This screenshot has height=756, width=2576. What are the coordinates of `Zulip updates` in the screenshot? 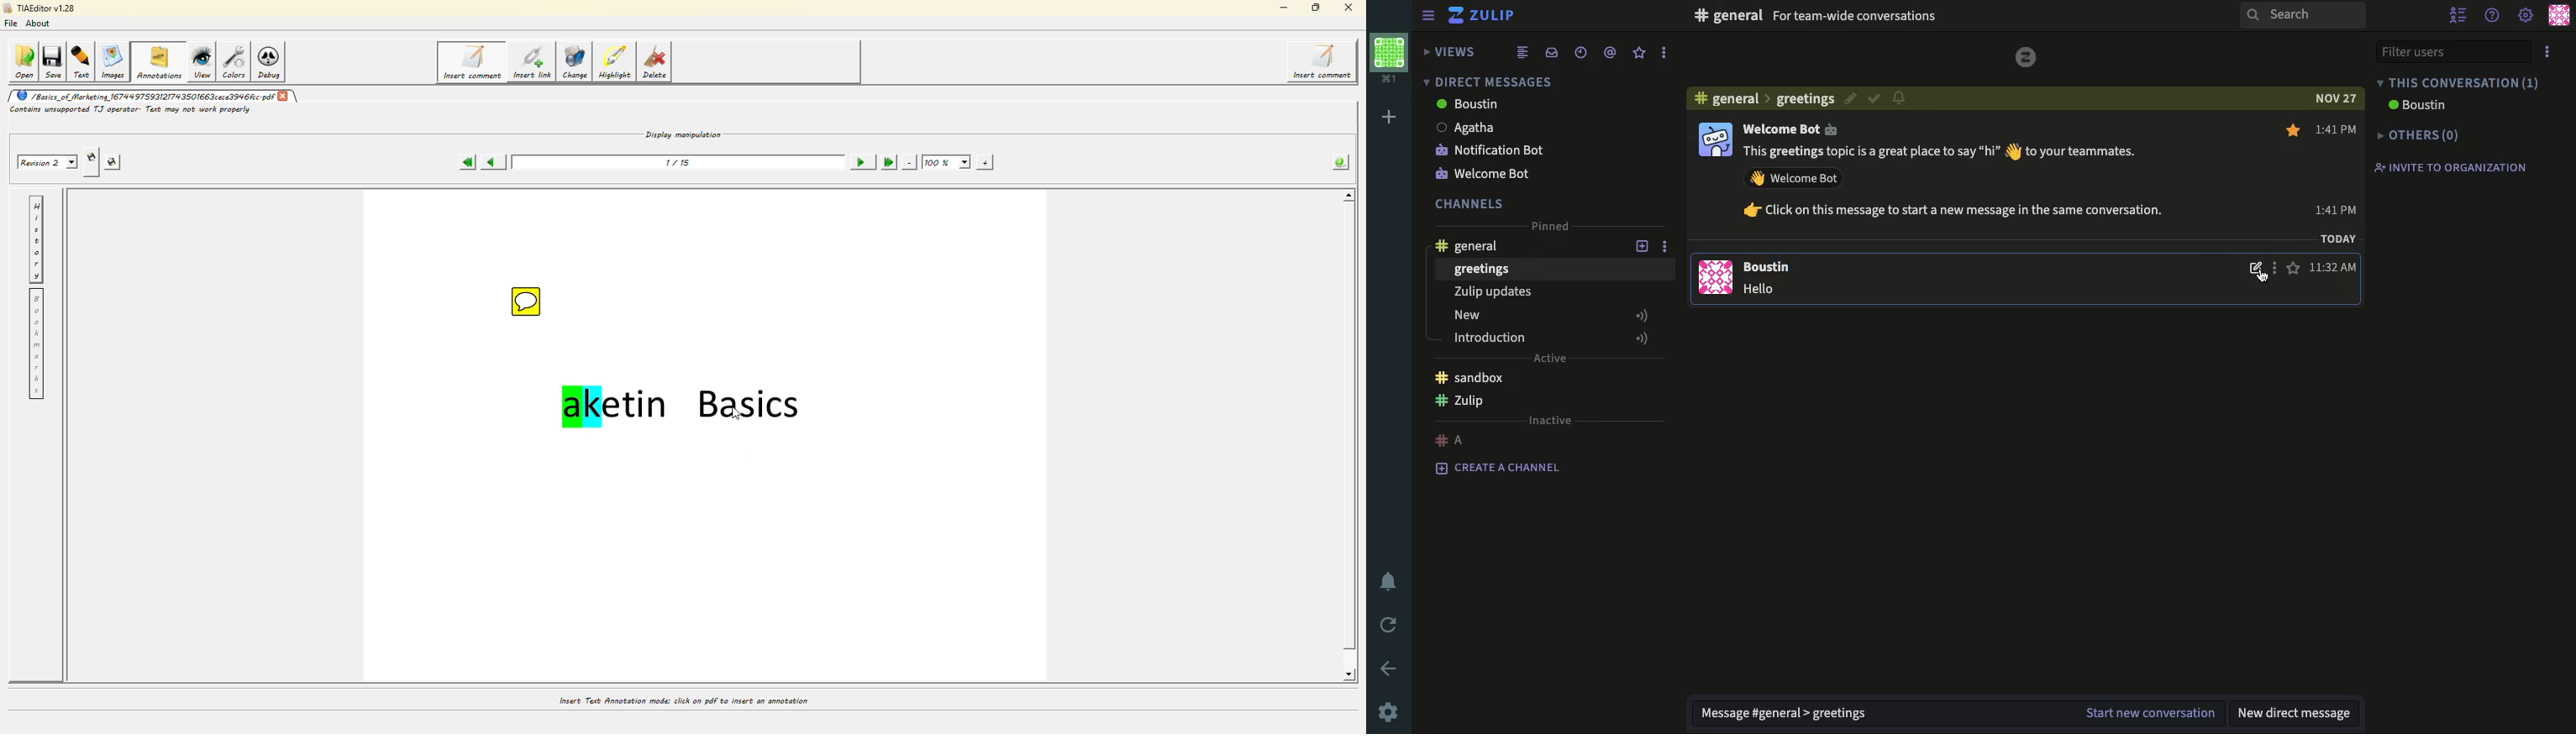 It's located at (1490, 293).